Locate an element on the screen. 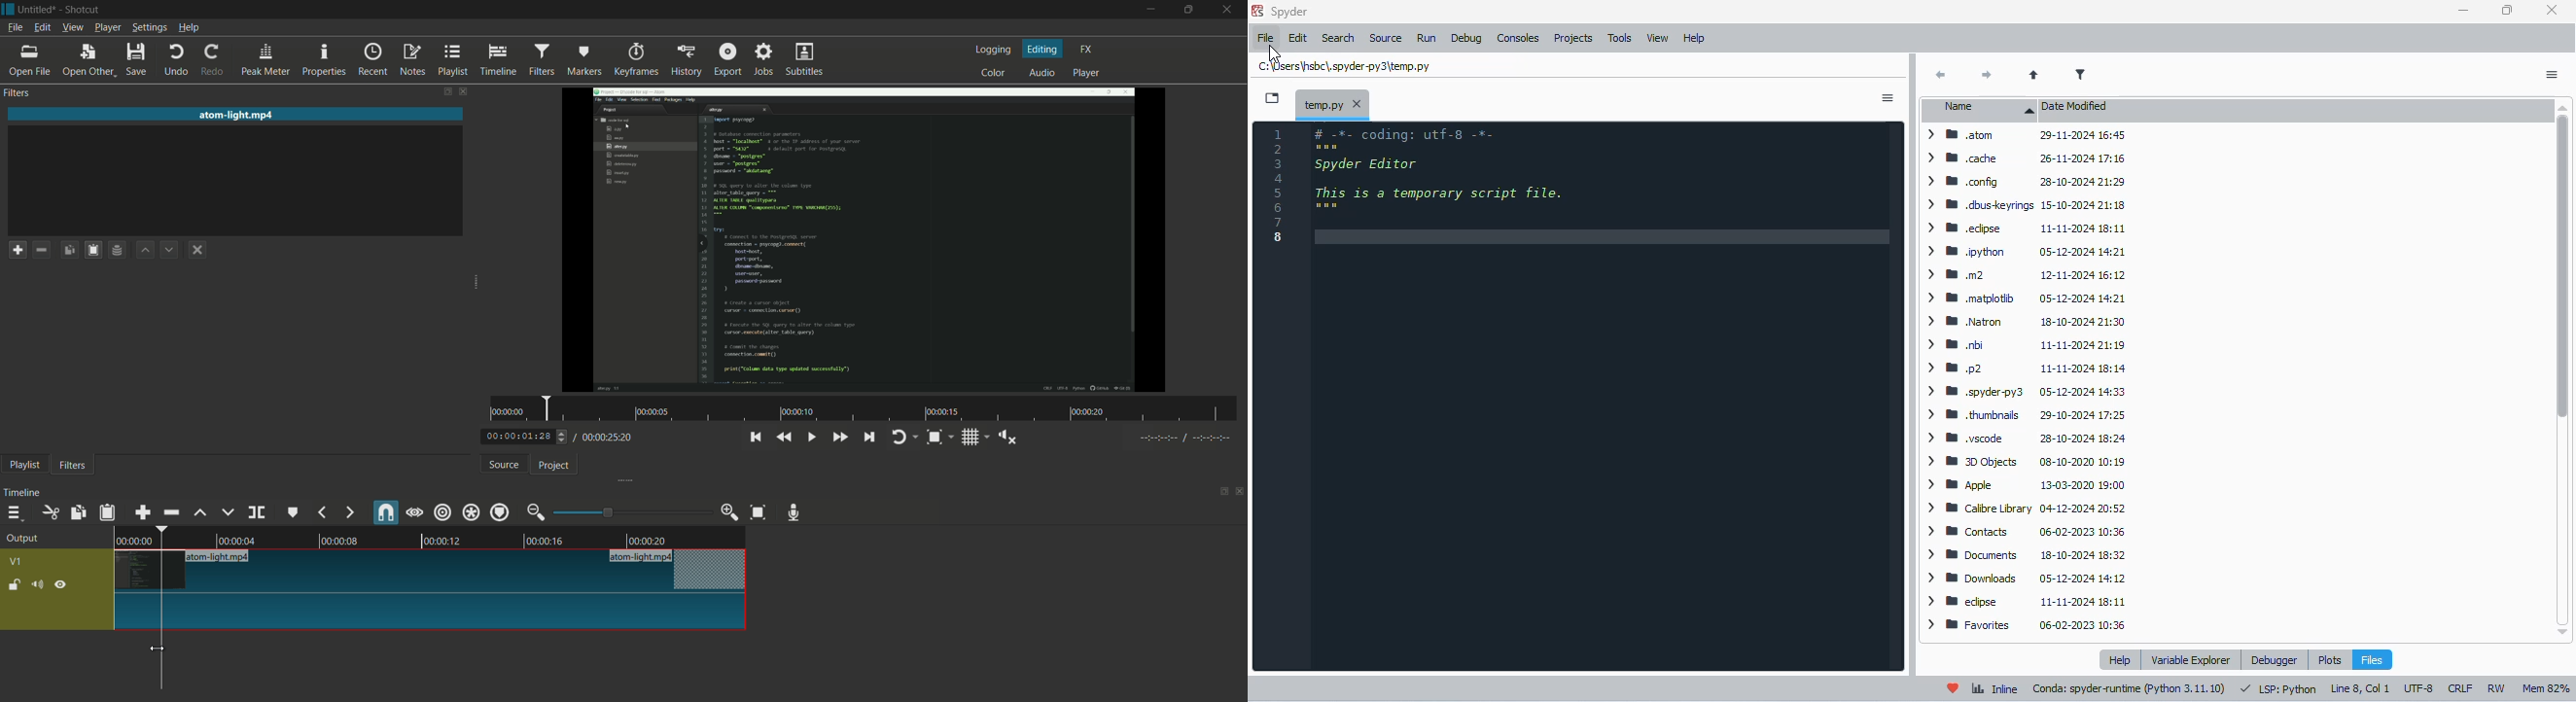  hide is located at coordinates (62, 584).